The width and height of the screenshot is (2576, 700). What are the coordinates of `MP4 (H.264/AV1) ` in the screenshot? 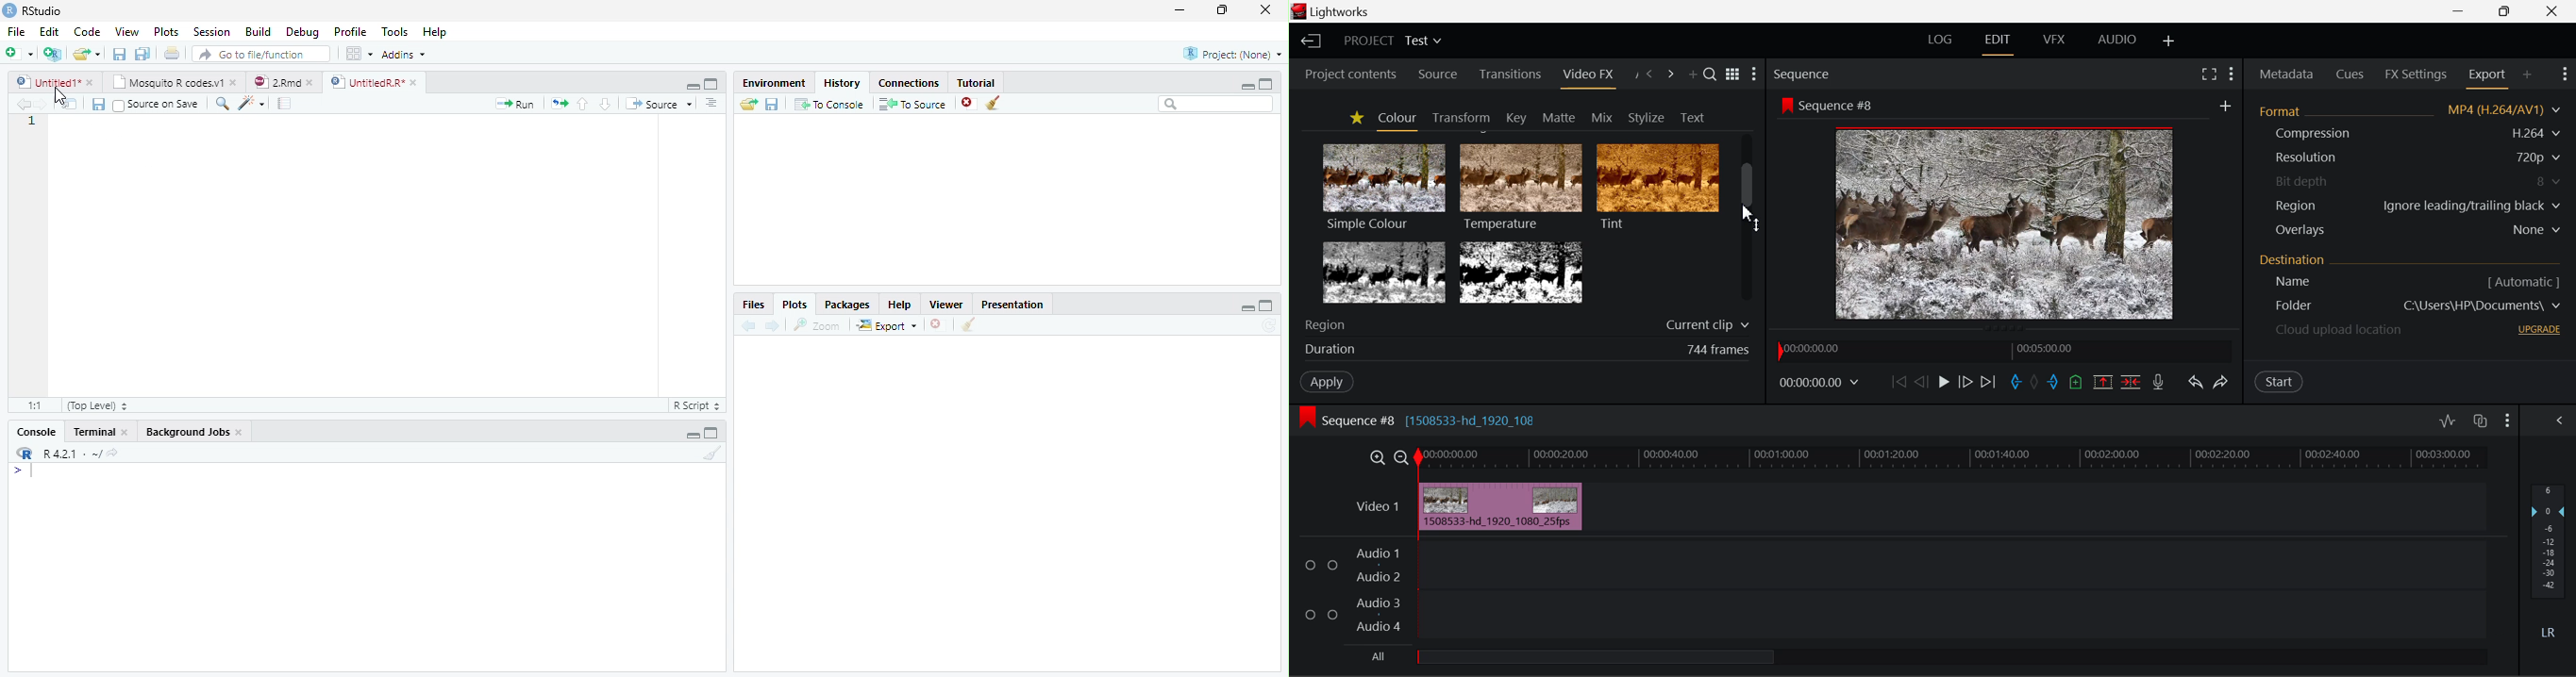 It's located at (2498, 110).